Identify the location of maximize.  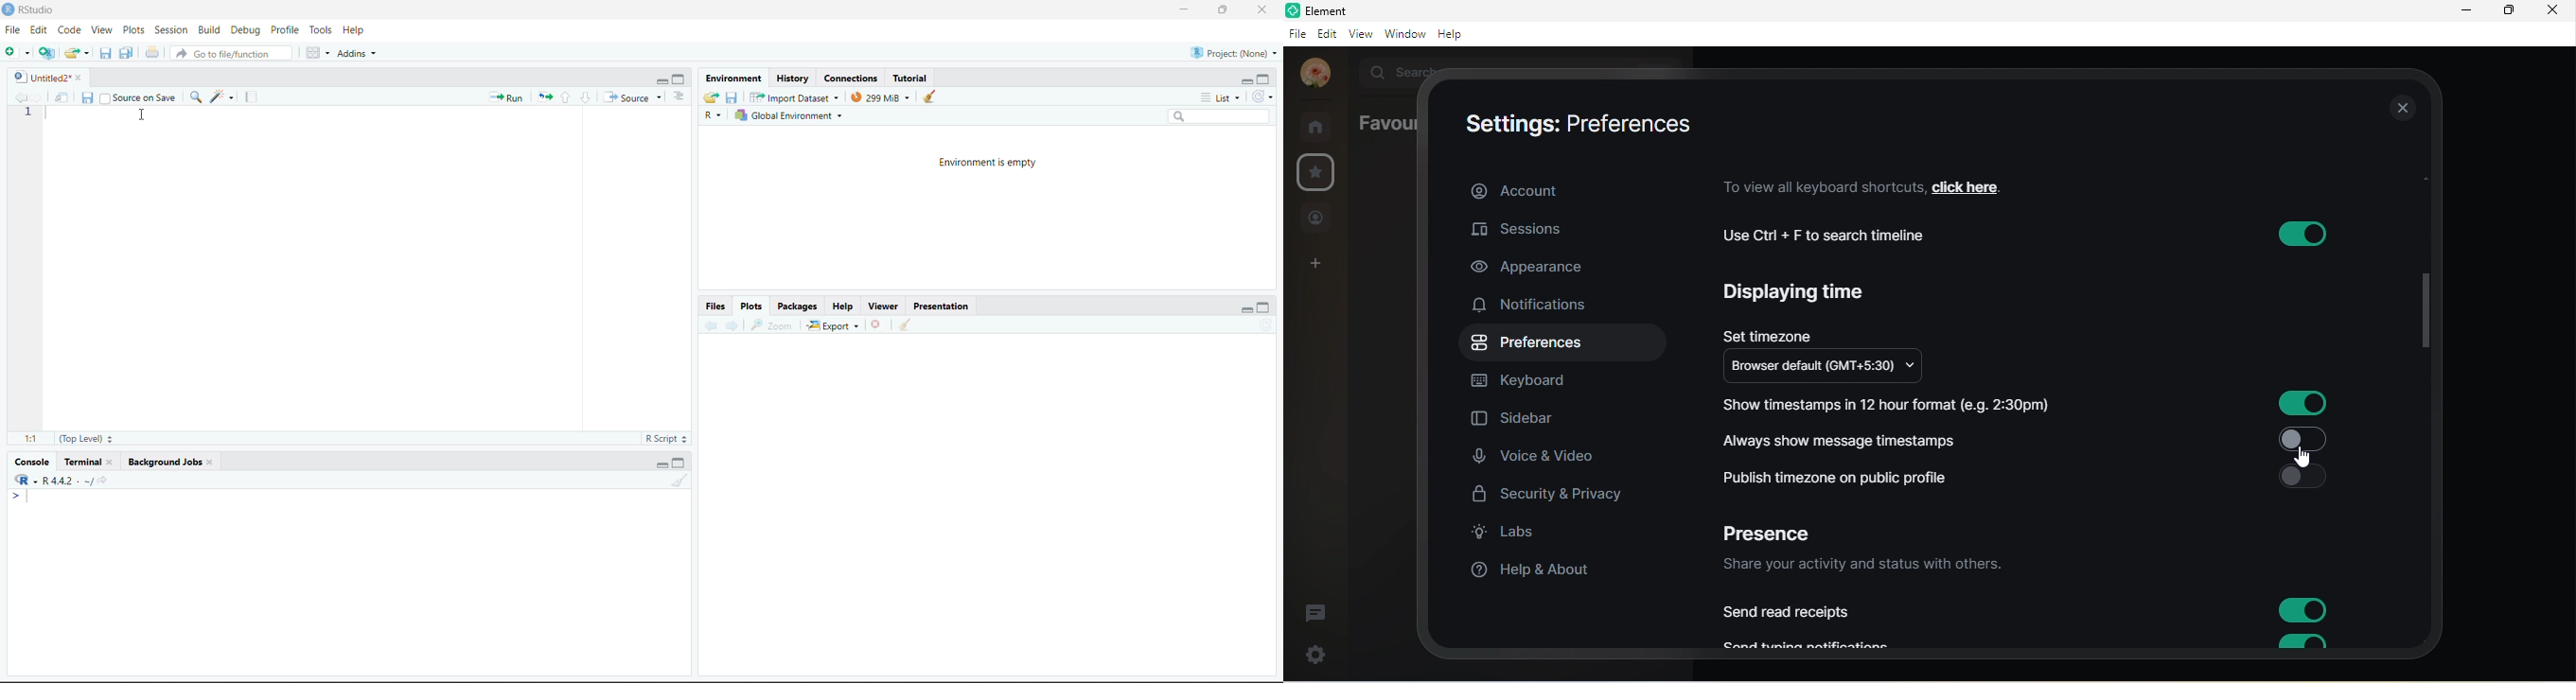
(679, 79).